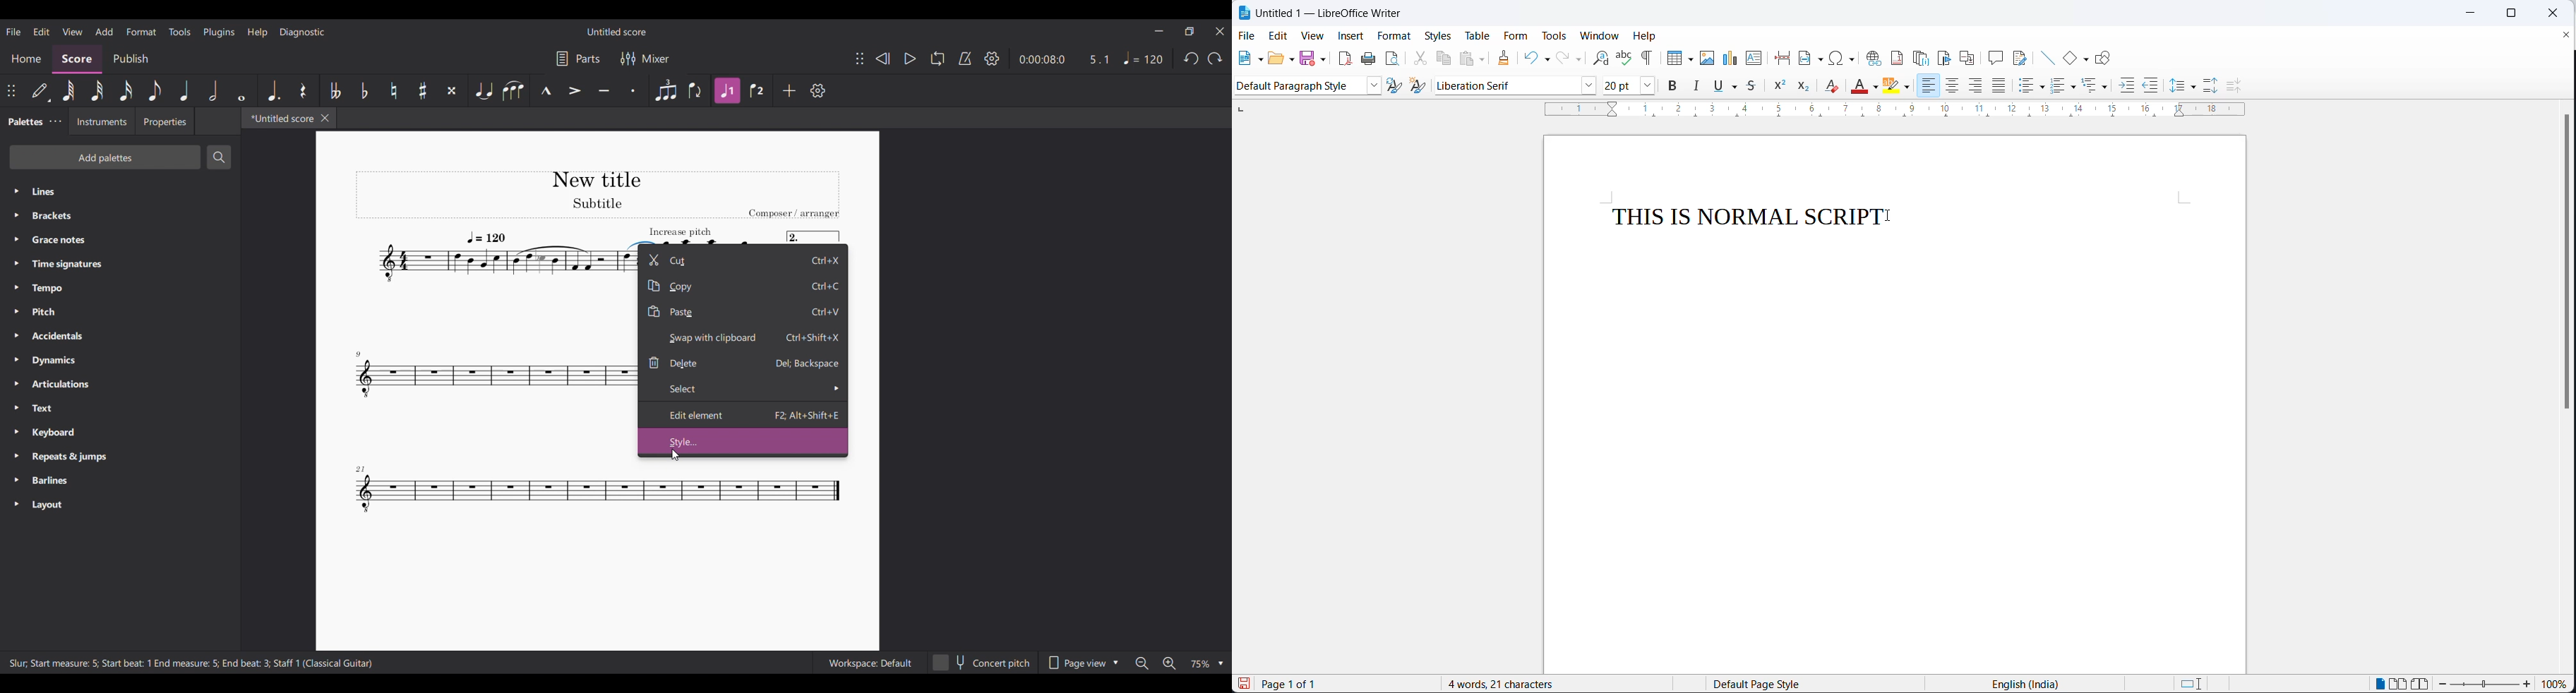 This screenshot has width=2576, height=700. Describe the element at coordinates (2044, 55) in the screenshot. I see `insert line` at that location.